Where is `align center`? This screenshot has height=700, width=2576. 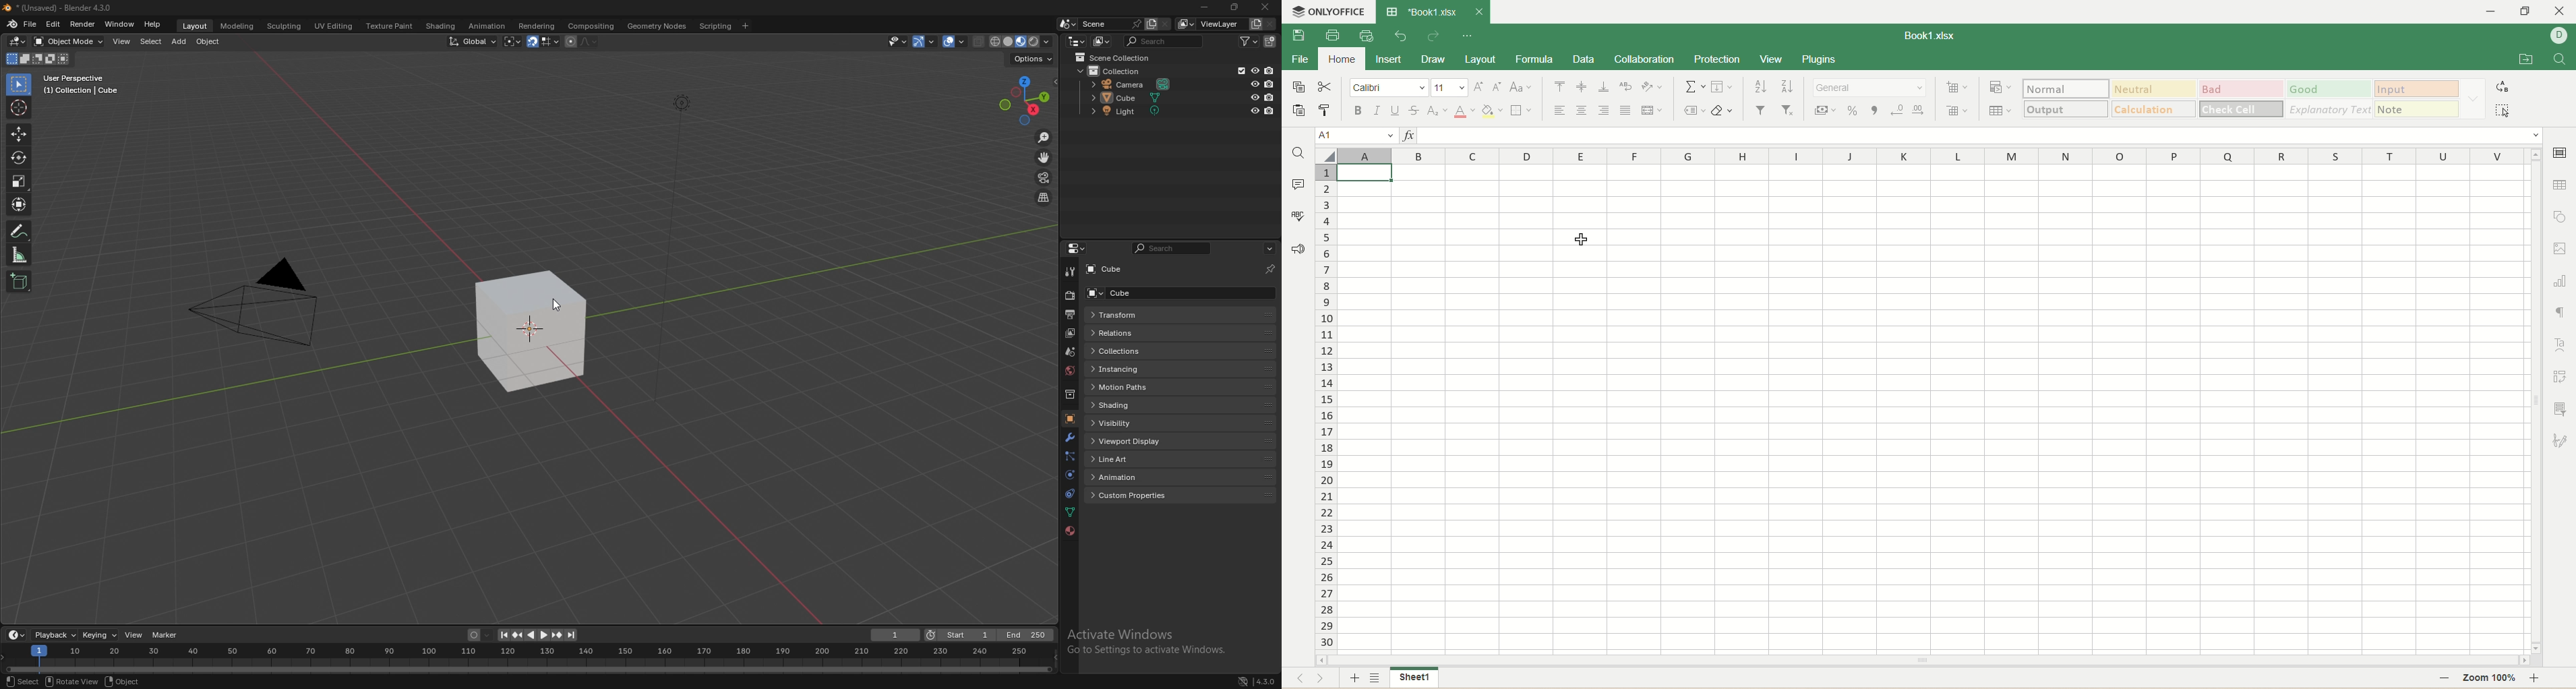 align center is located at coordinates (1582, 111).